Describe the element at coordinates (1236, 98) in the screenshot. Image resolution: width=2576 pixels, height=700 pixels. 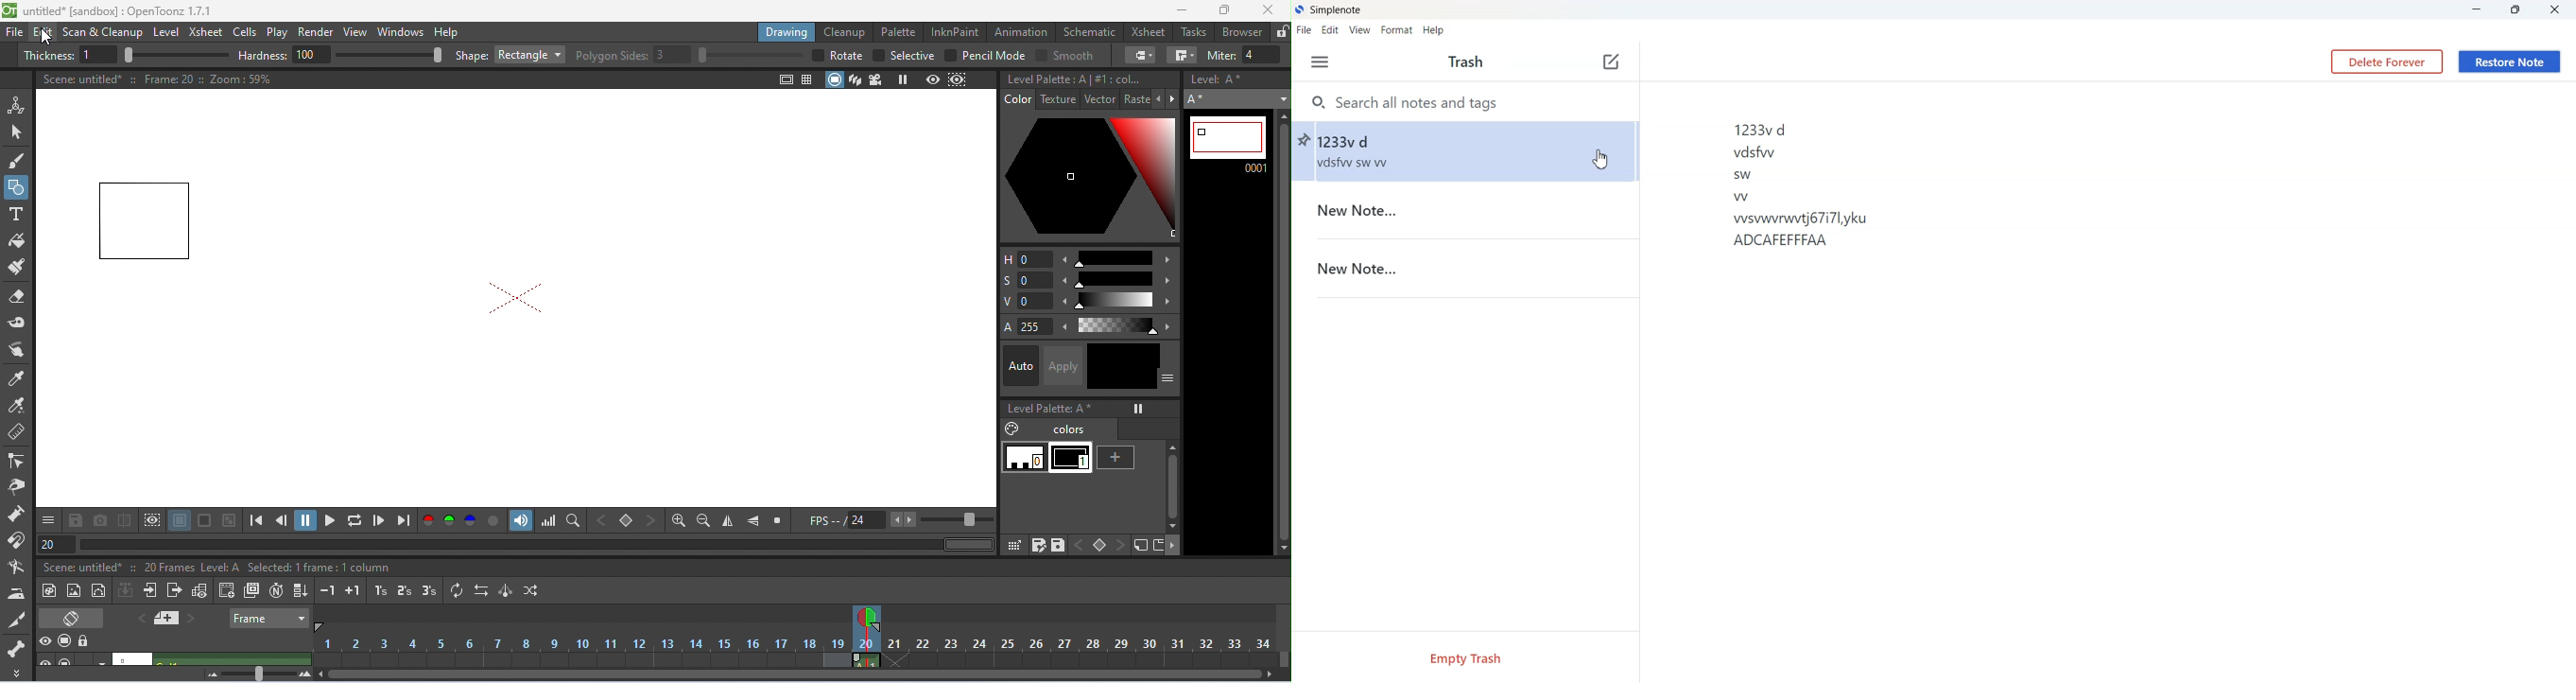
I see `select level` at that location.